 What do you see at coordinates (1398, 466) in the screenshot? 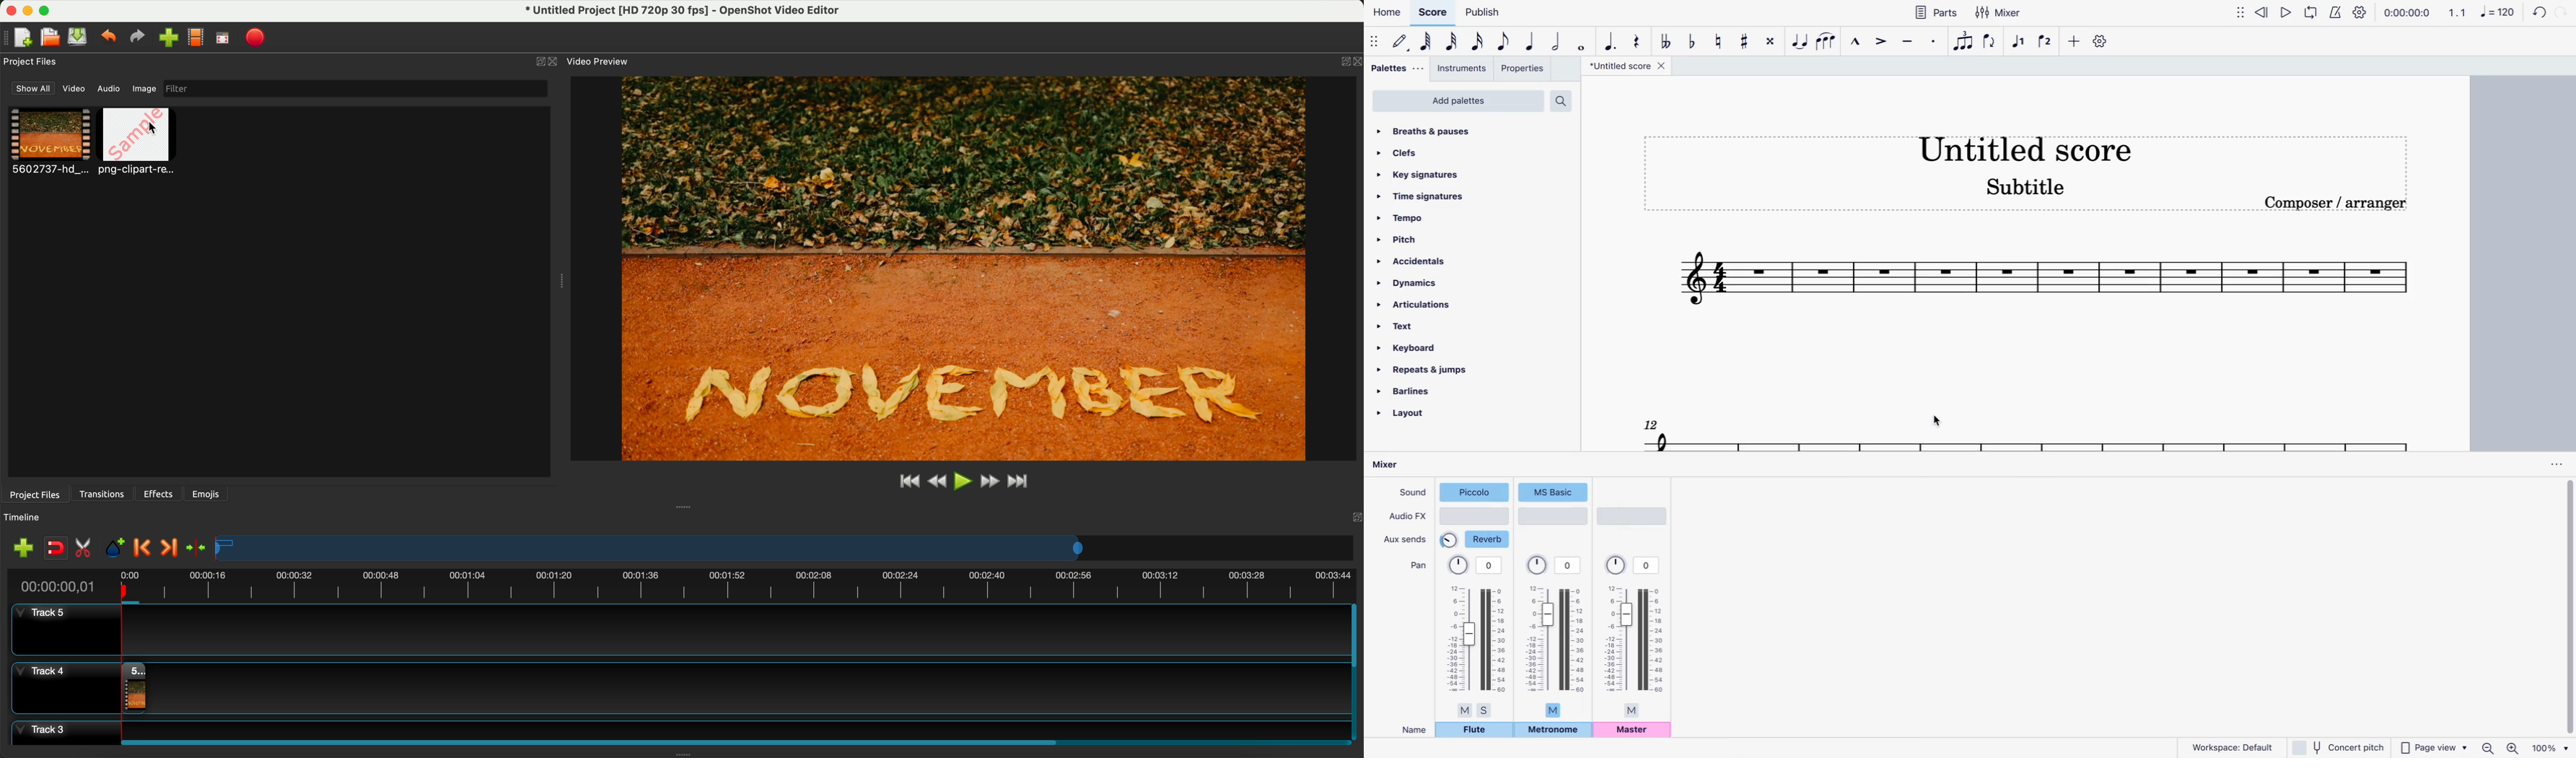
I see `mixer` at bounding box center [1398, 466].